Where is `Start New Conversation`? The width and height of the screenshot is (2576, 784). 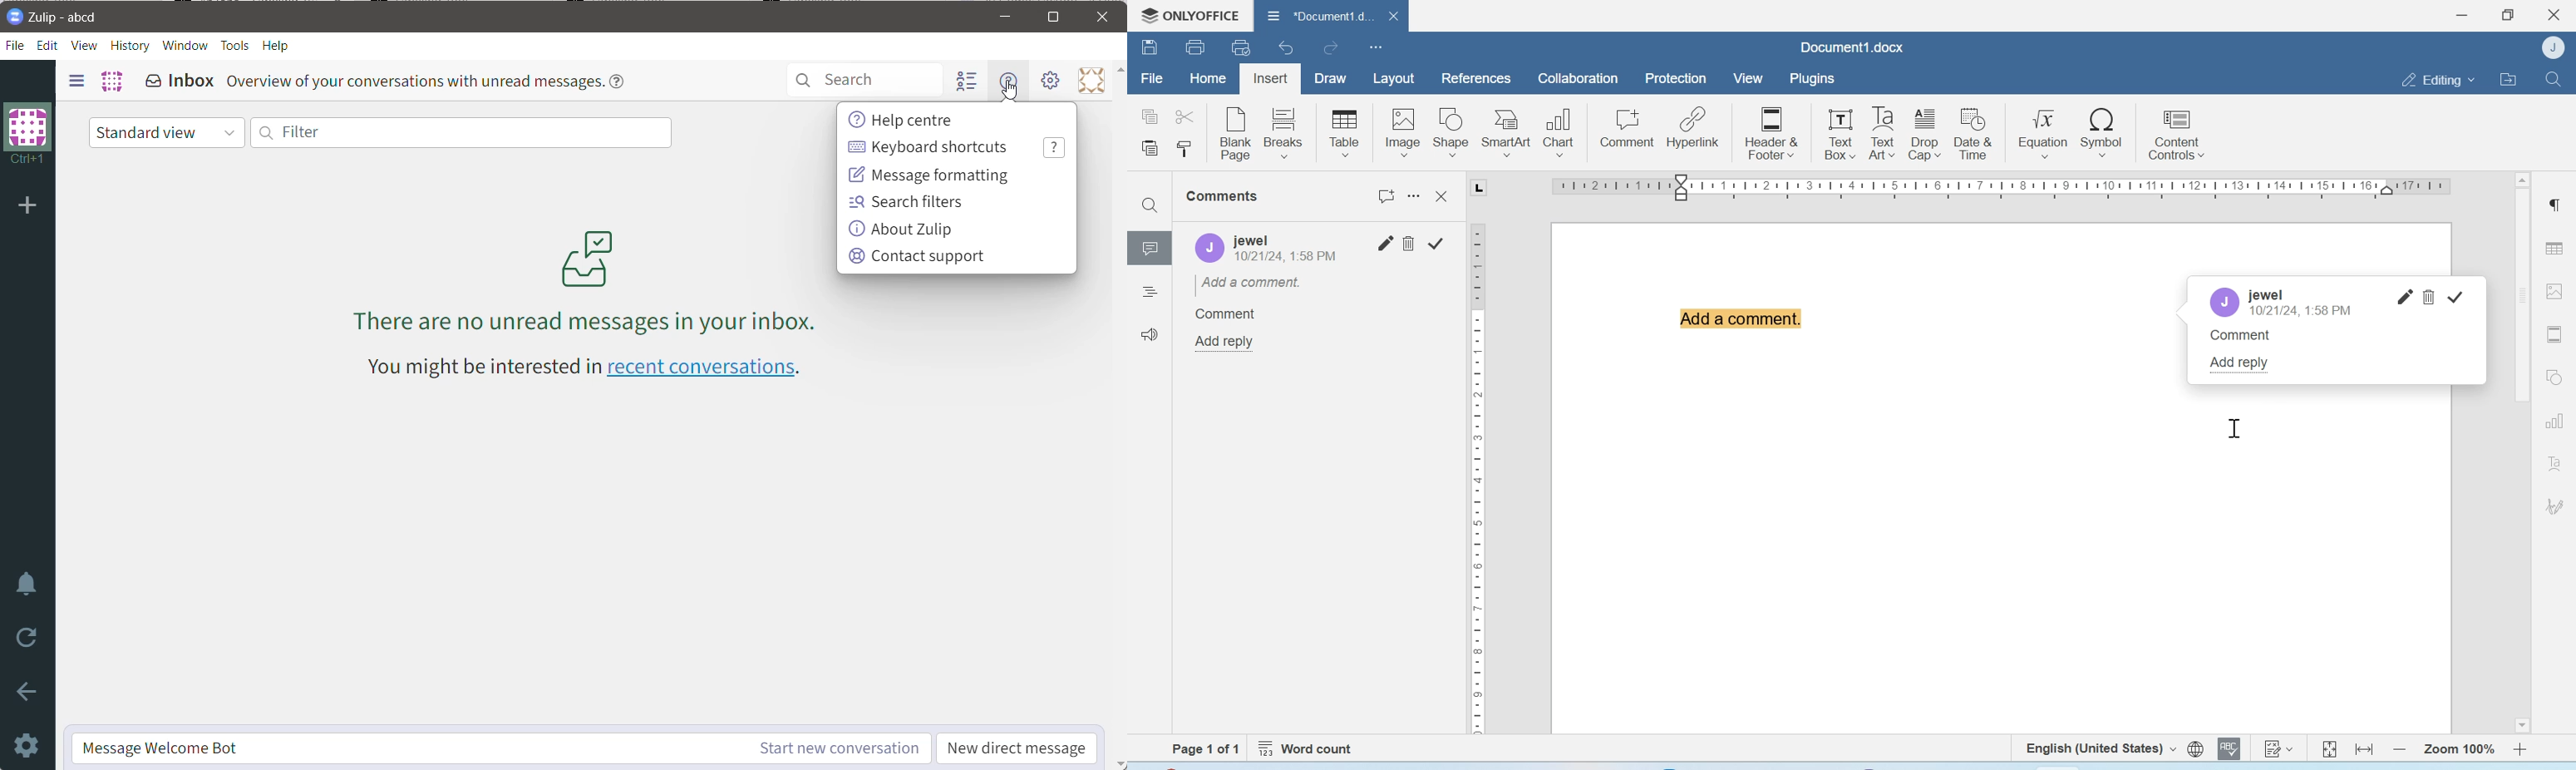 Start New Conversation is located at coordinates (836, 748).